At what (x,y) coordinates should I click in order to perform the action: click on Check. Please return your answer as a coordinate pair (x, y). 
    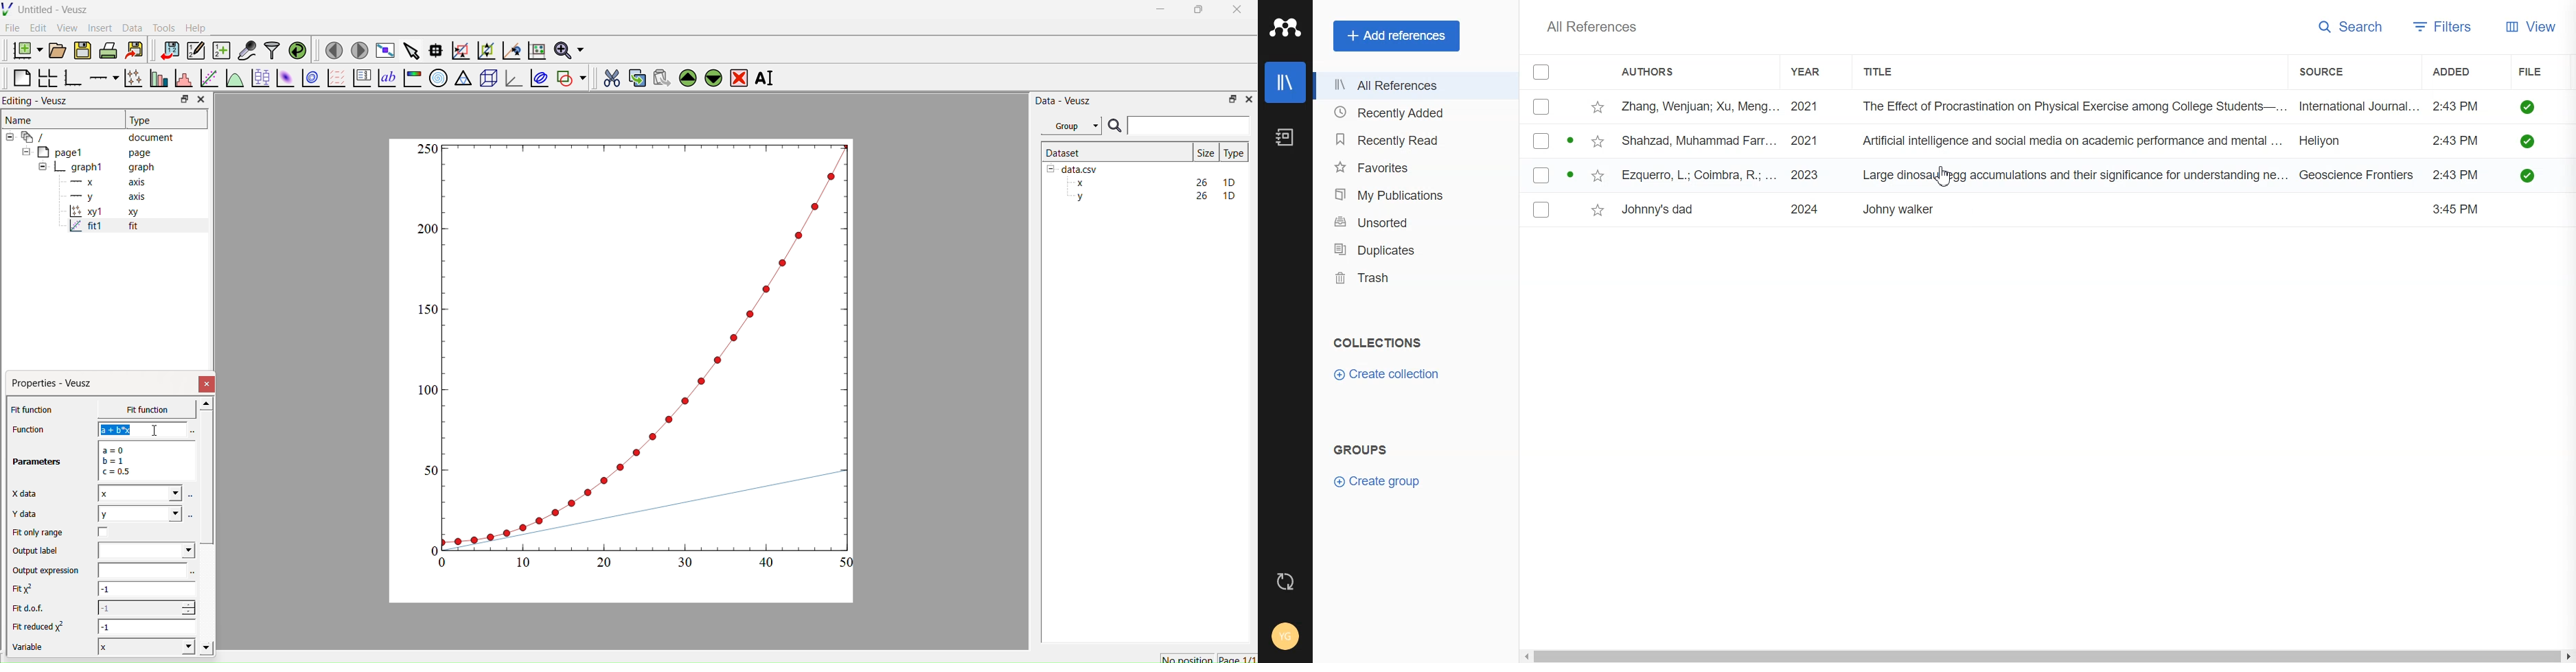
    Looking at the image, I should click on (2529, 107).